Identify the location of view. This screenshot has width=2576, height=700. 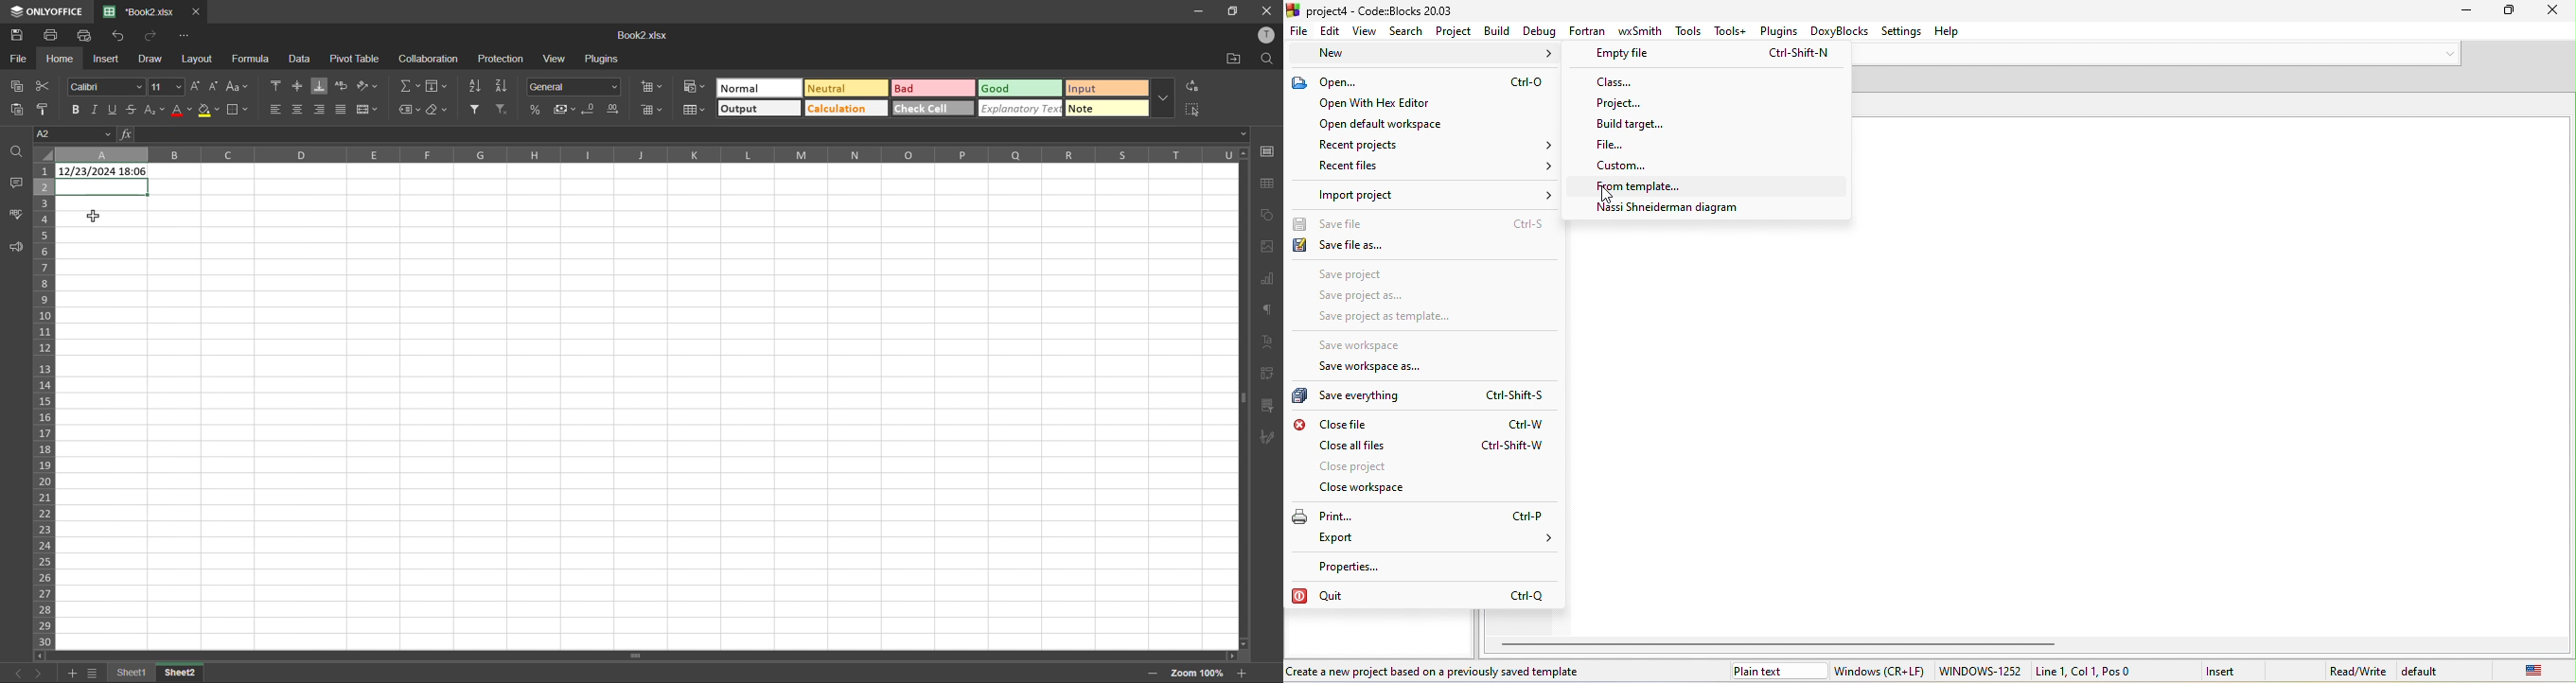
(555, 59).